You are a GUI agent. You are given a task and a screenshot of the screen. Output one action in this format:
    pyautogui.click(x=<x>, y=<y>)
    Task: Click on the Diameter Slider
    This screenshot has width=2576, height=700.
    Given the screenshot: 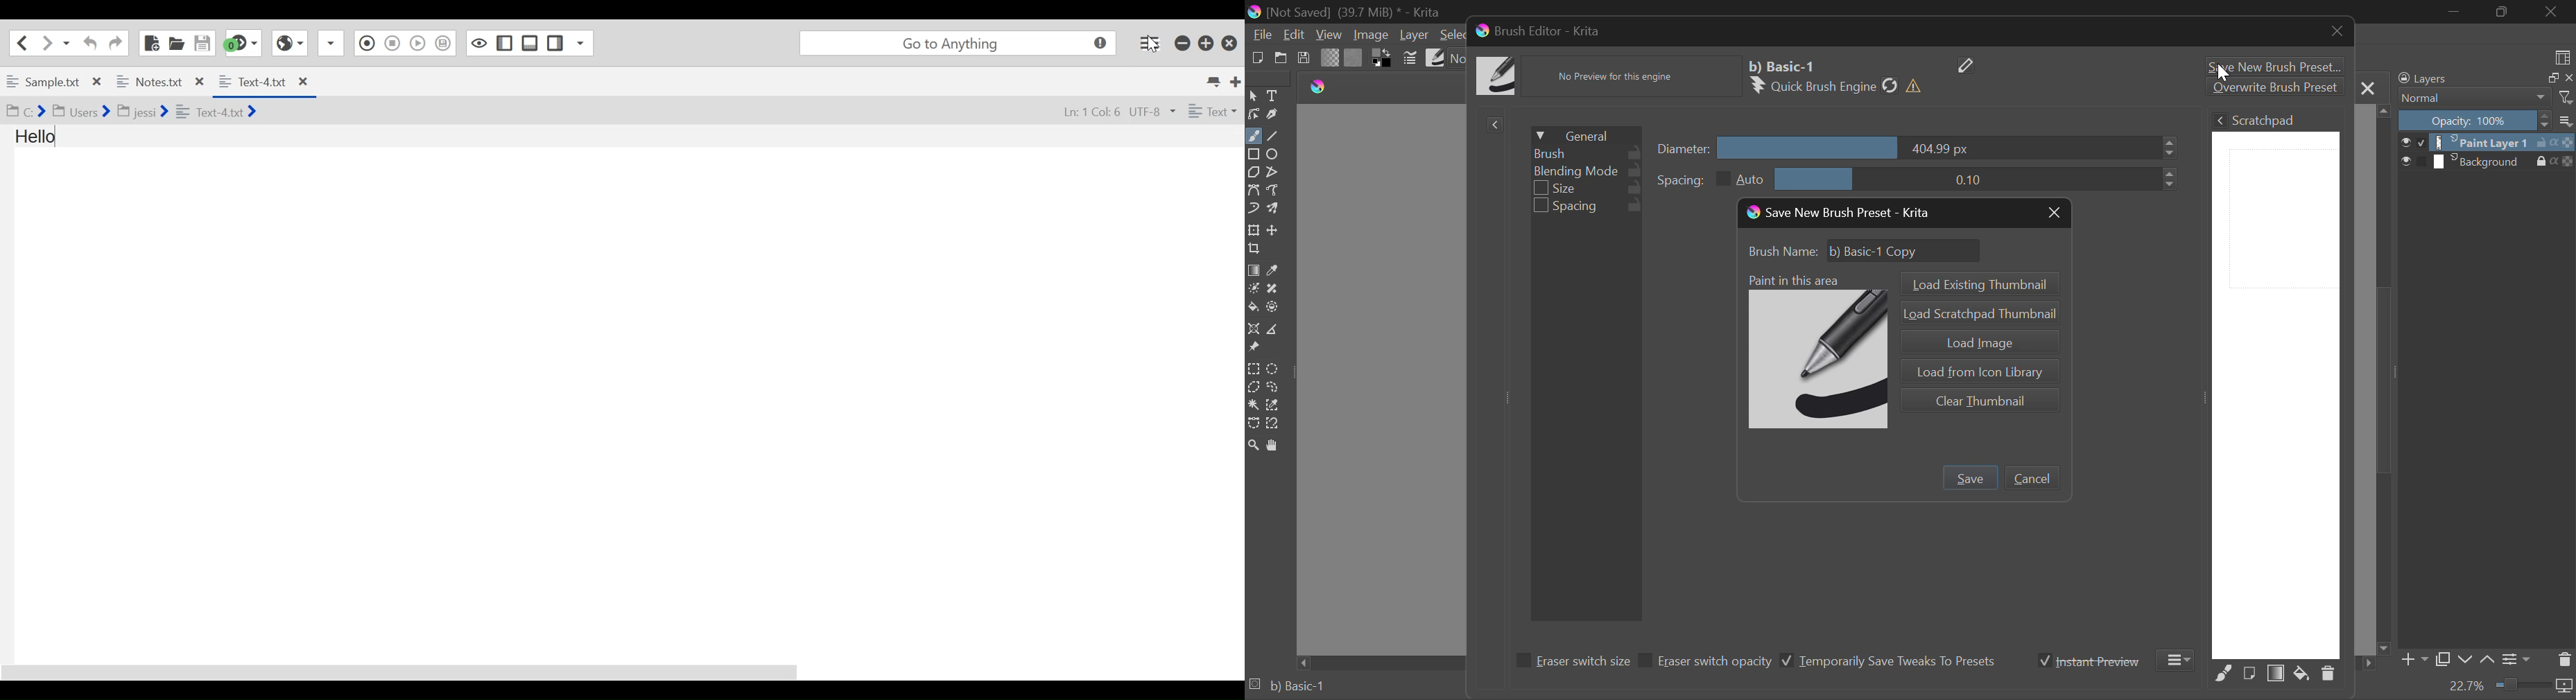 What is the action you would take?
    pyautogui.click(x=1919, y=148)
    